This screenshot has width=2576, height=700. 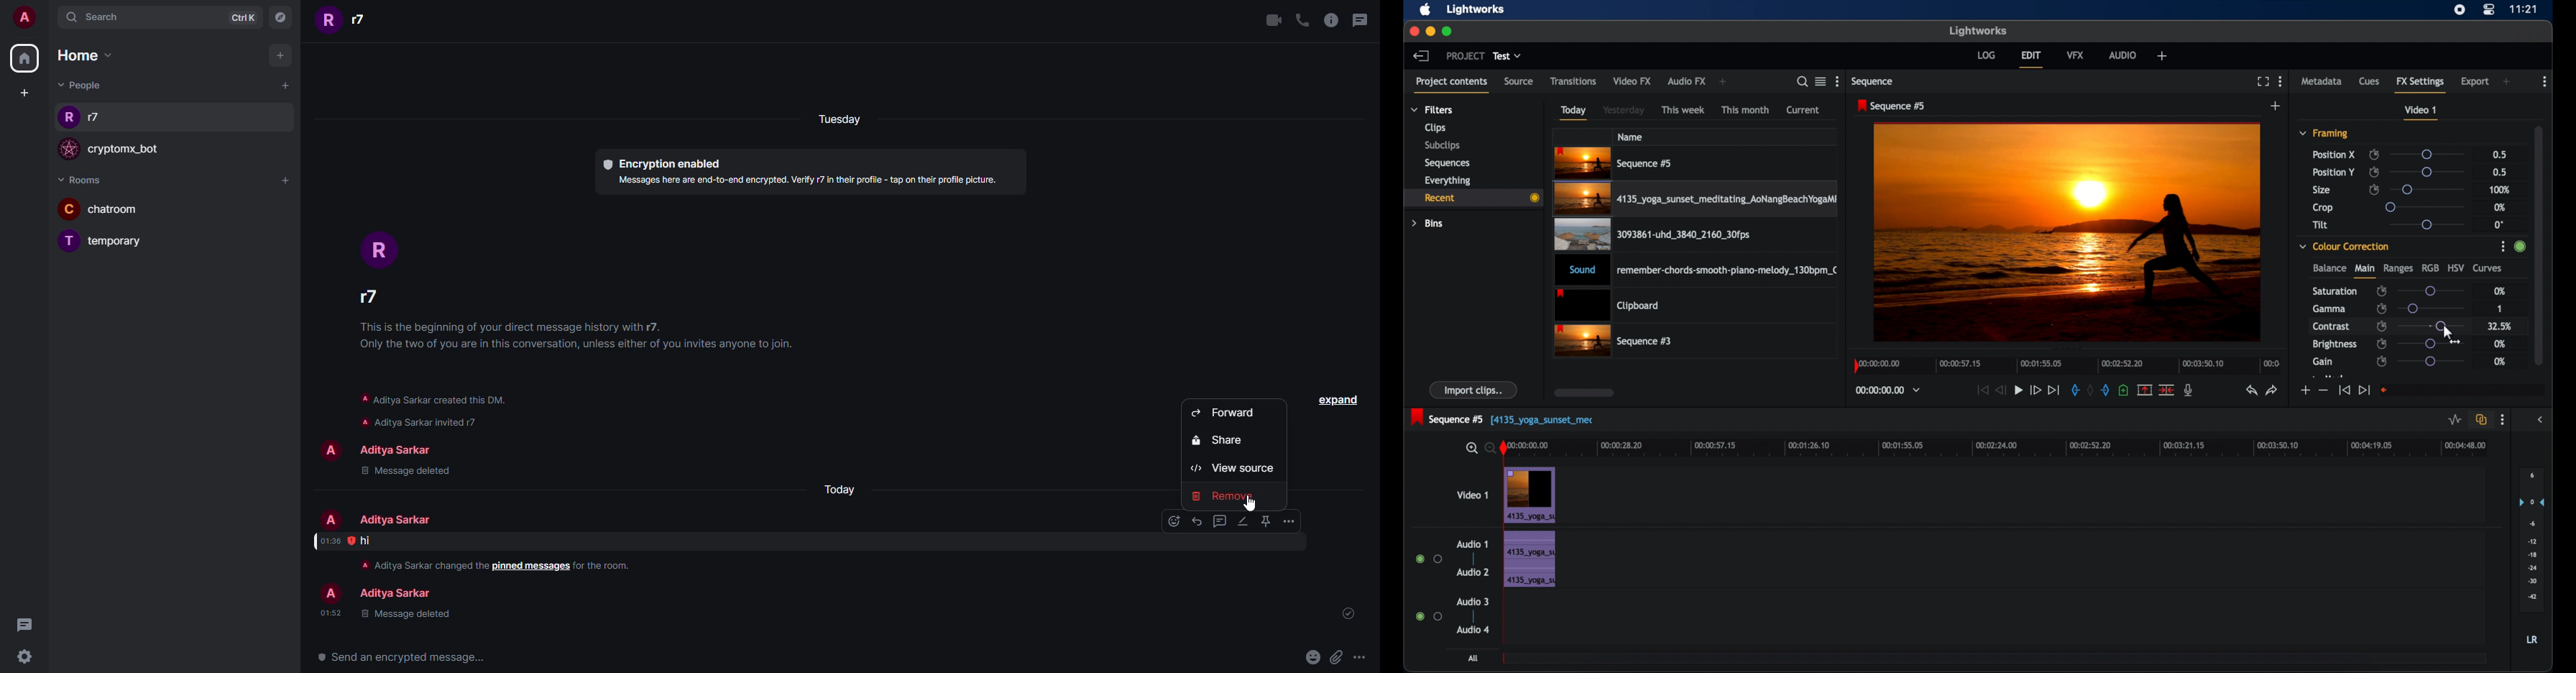 I want to click on more, so click(x=1359, y=658).